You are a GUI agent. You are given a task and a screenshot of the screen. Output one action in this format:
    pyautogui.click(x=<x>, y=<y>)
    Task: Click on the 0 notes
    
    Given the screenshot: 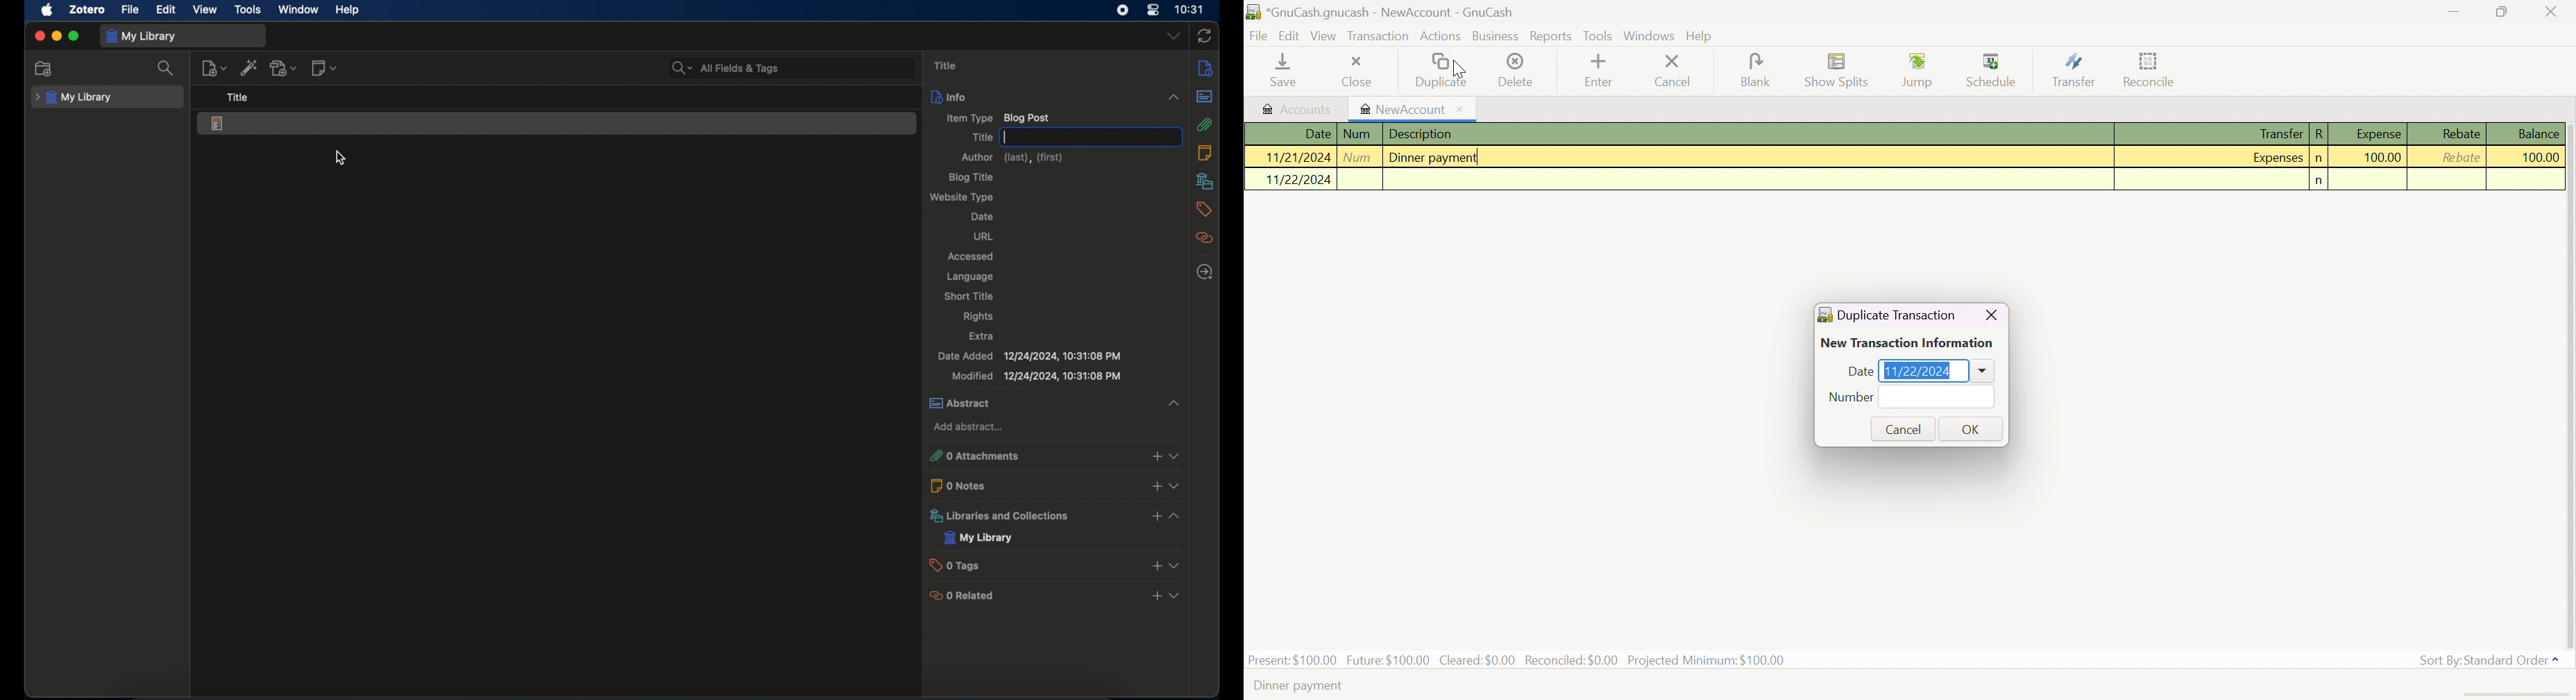 What is the action you would take?
    pyautogui.click(x=1056, y=485)
    